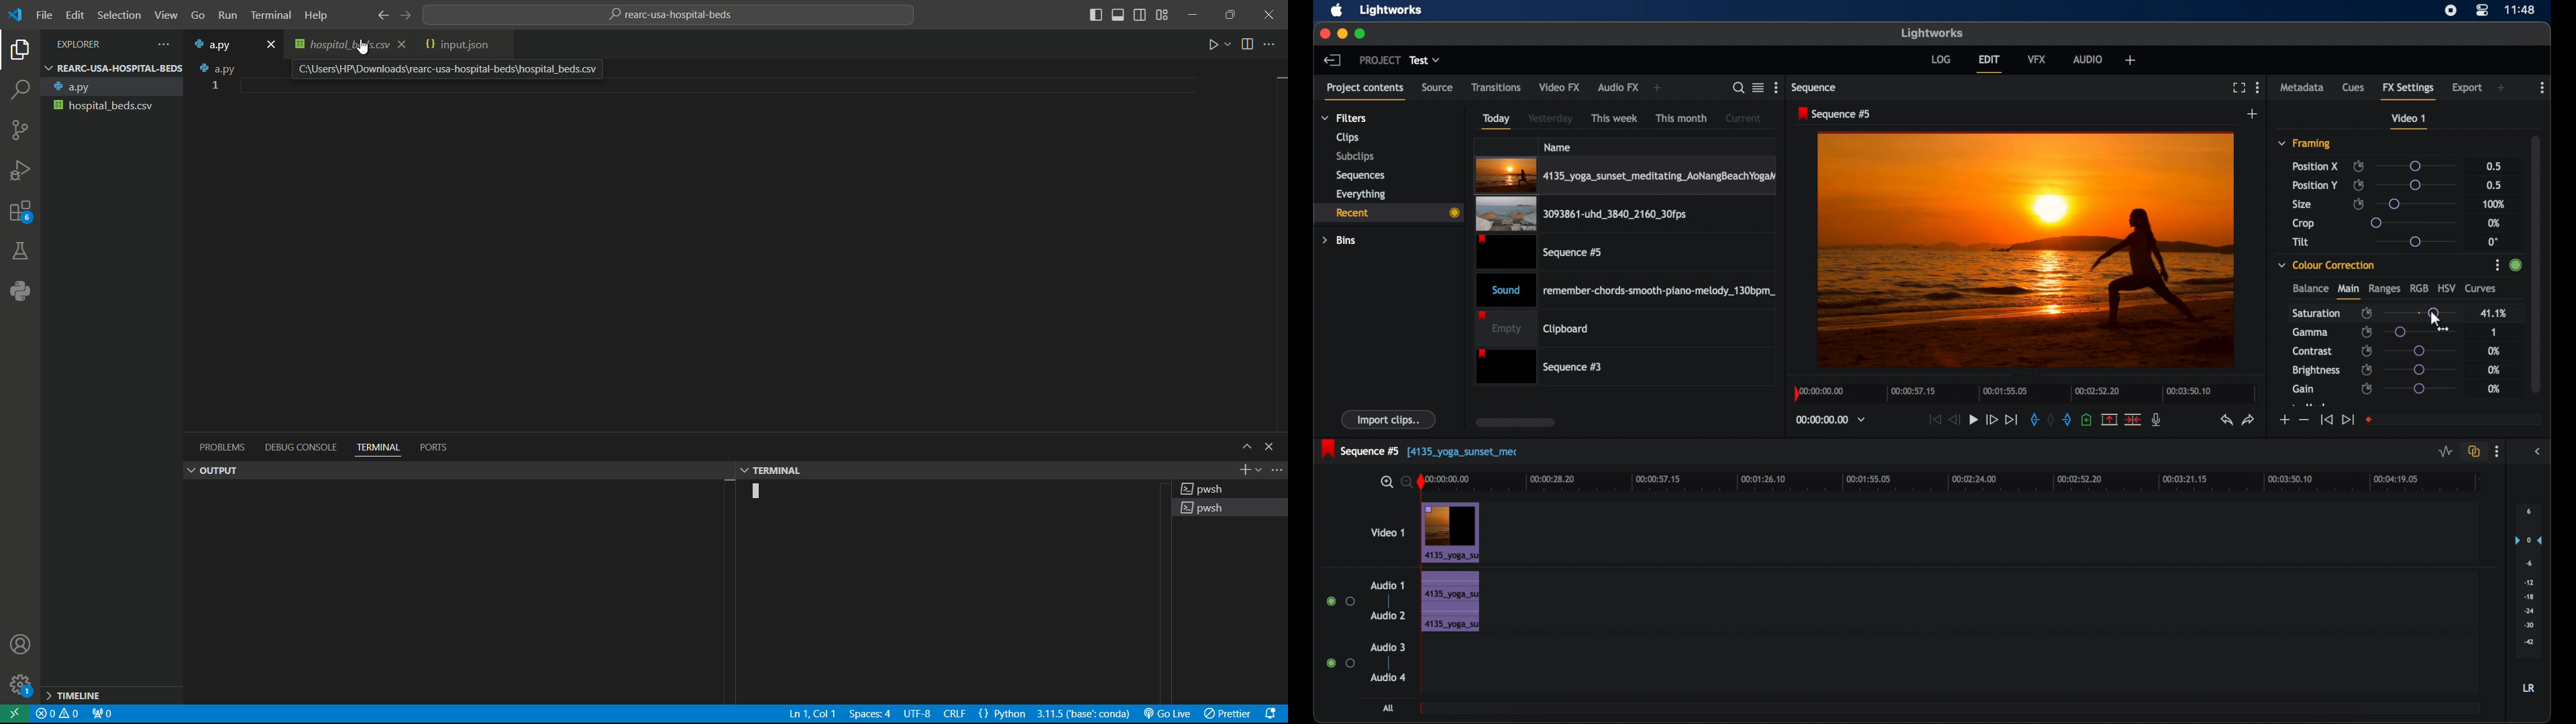 The width and height of the screenshot is (2576, 728). Describe the element at coordinates (378, 446) in the screenshot. I see `terminal tab` at that location.